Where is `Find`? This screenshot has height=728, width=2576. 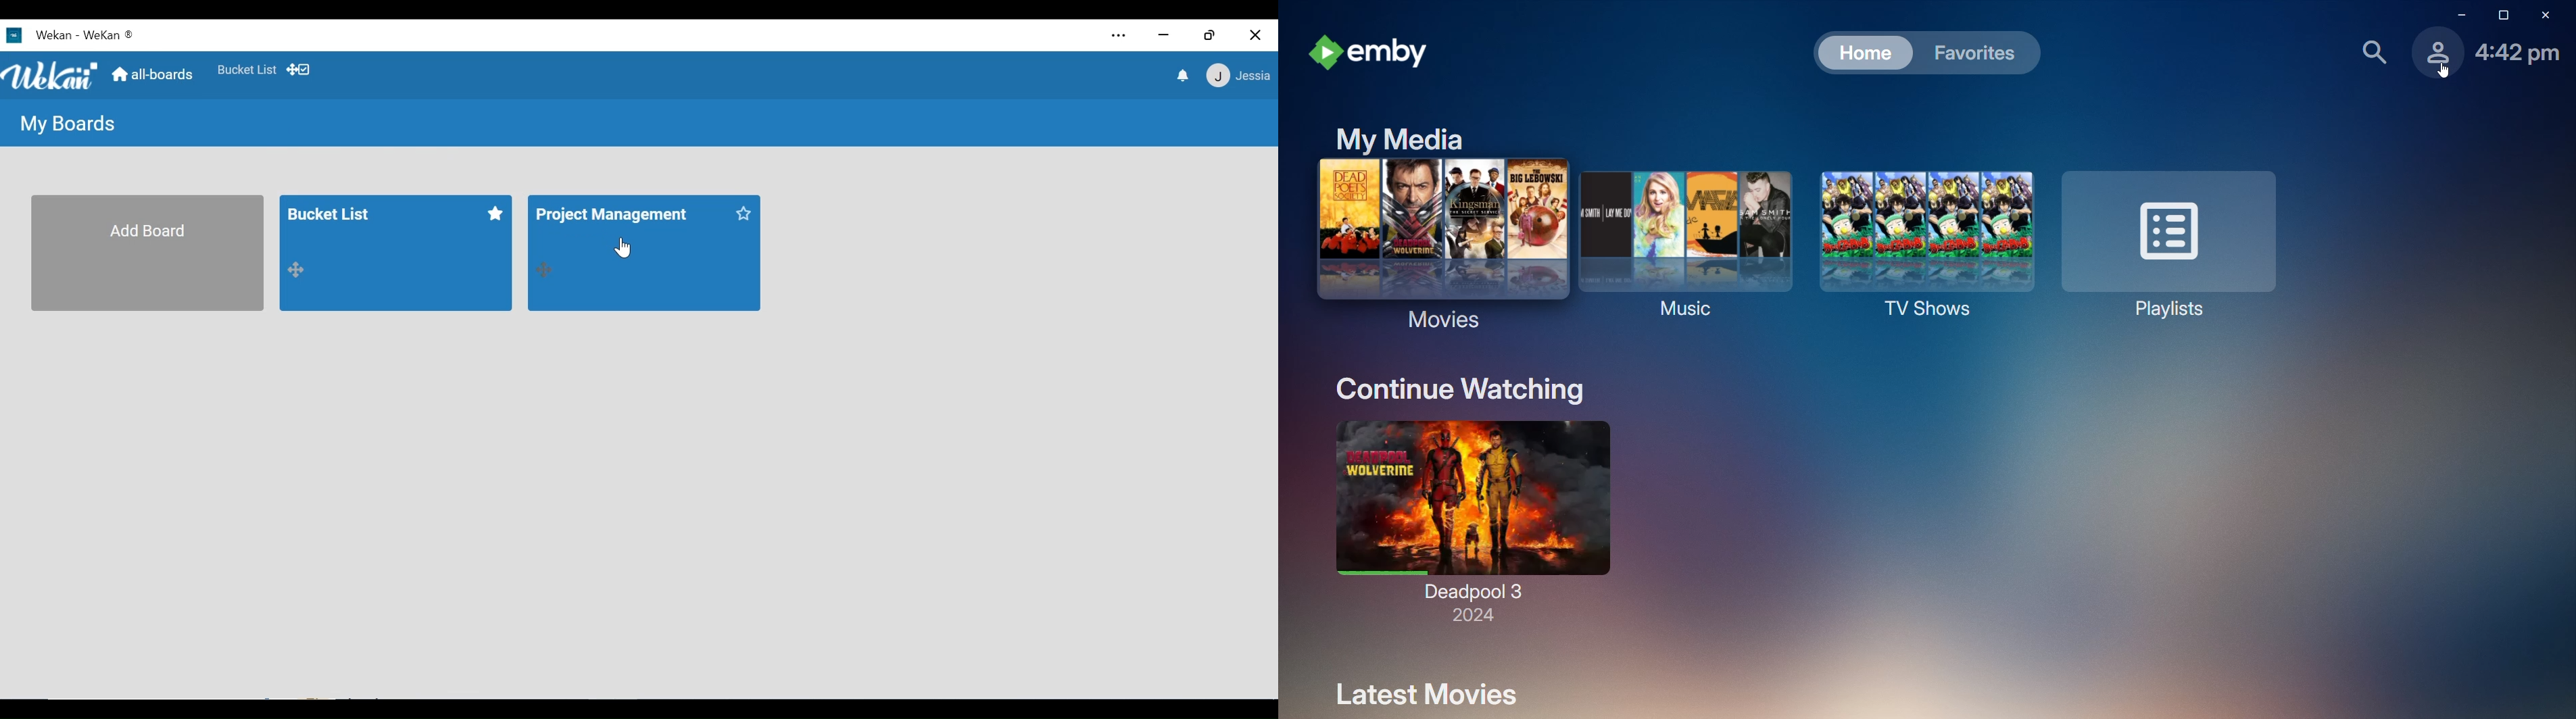 Find is located at coordinates (2371, 51).